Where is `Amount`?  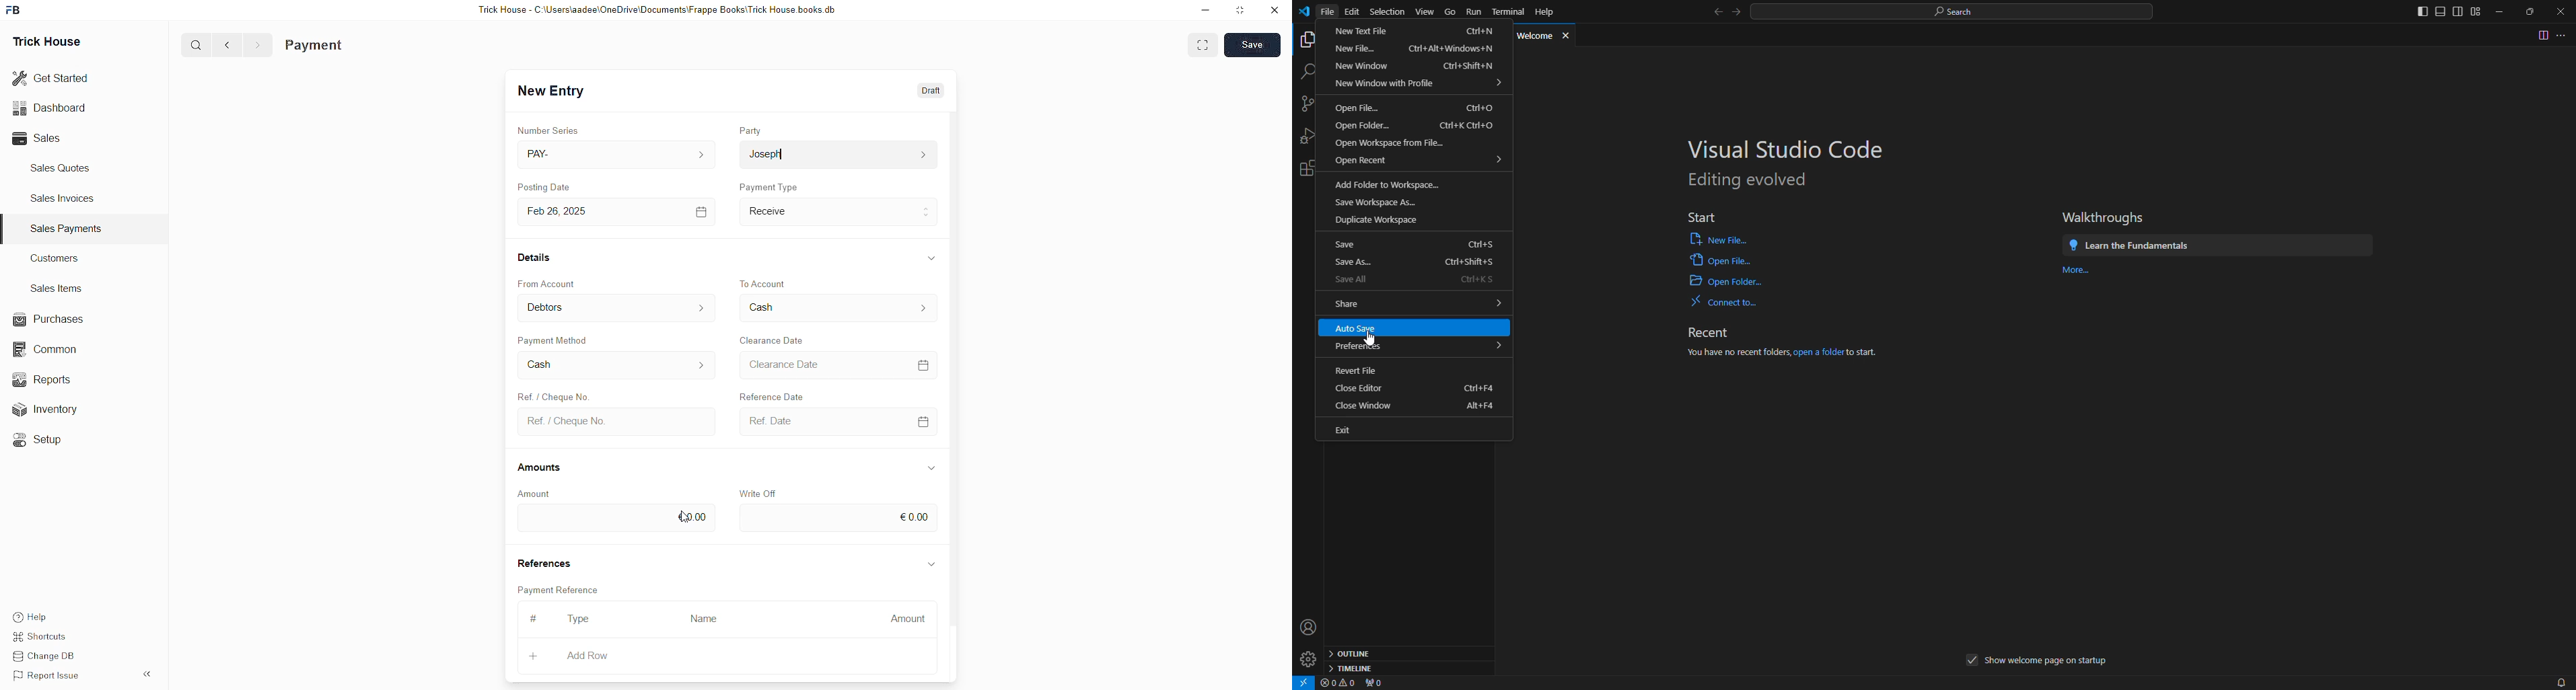
Amount is located at coordinates (902, 620).